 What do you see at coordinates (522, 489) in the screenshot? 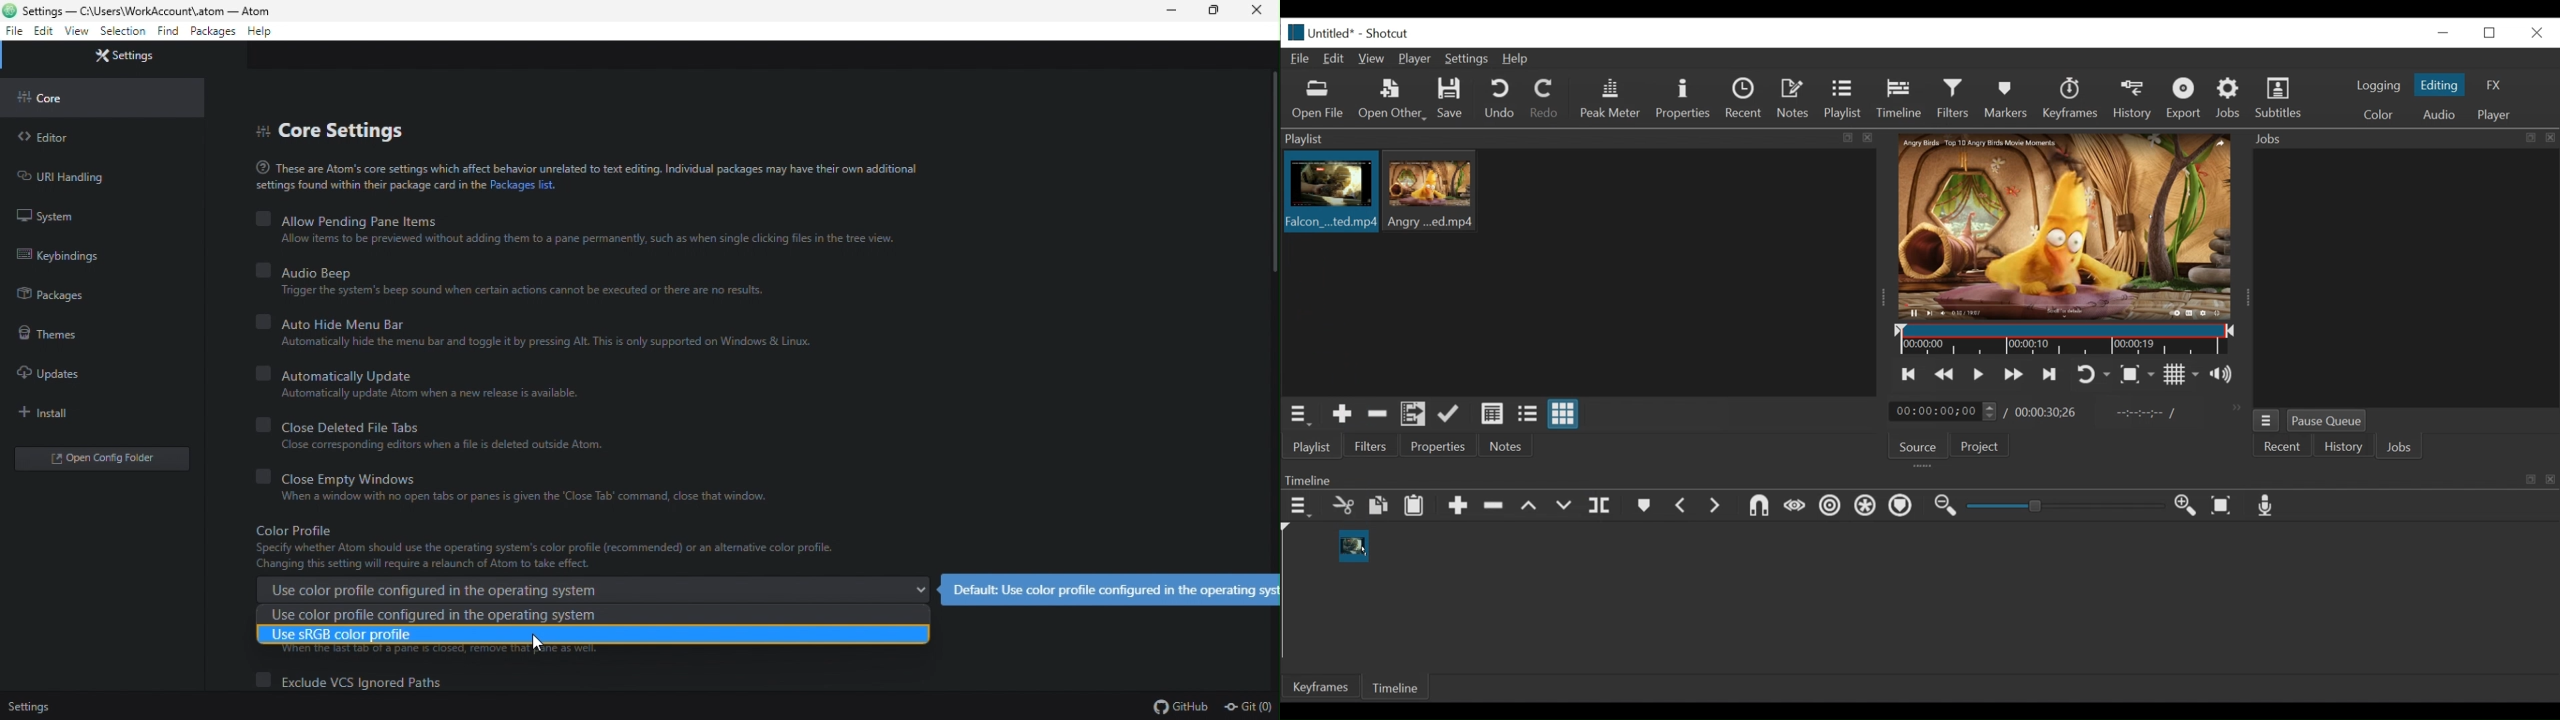
I see `close empty windows` at bounding box center [522, 489].